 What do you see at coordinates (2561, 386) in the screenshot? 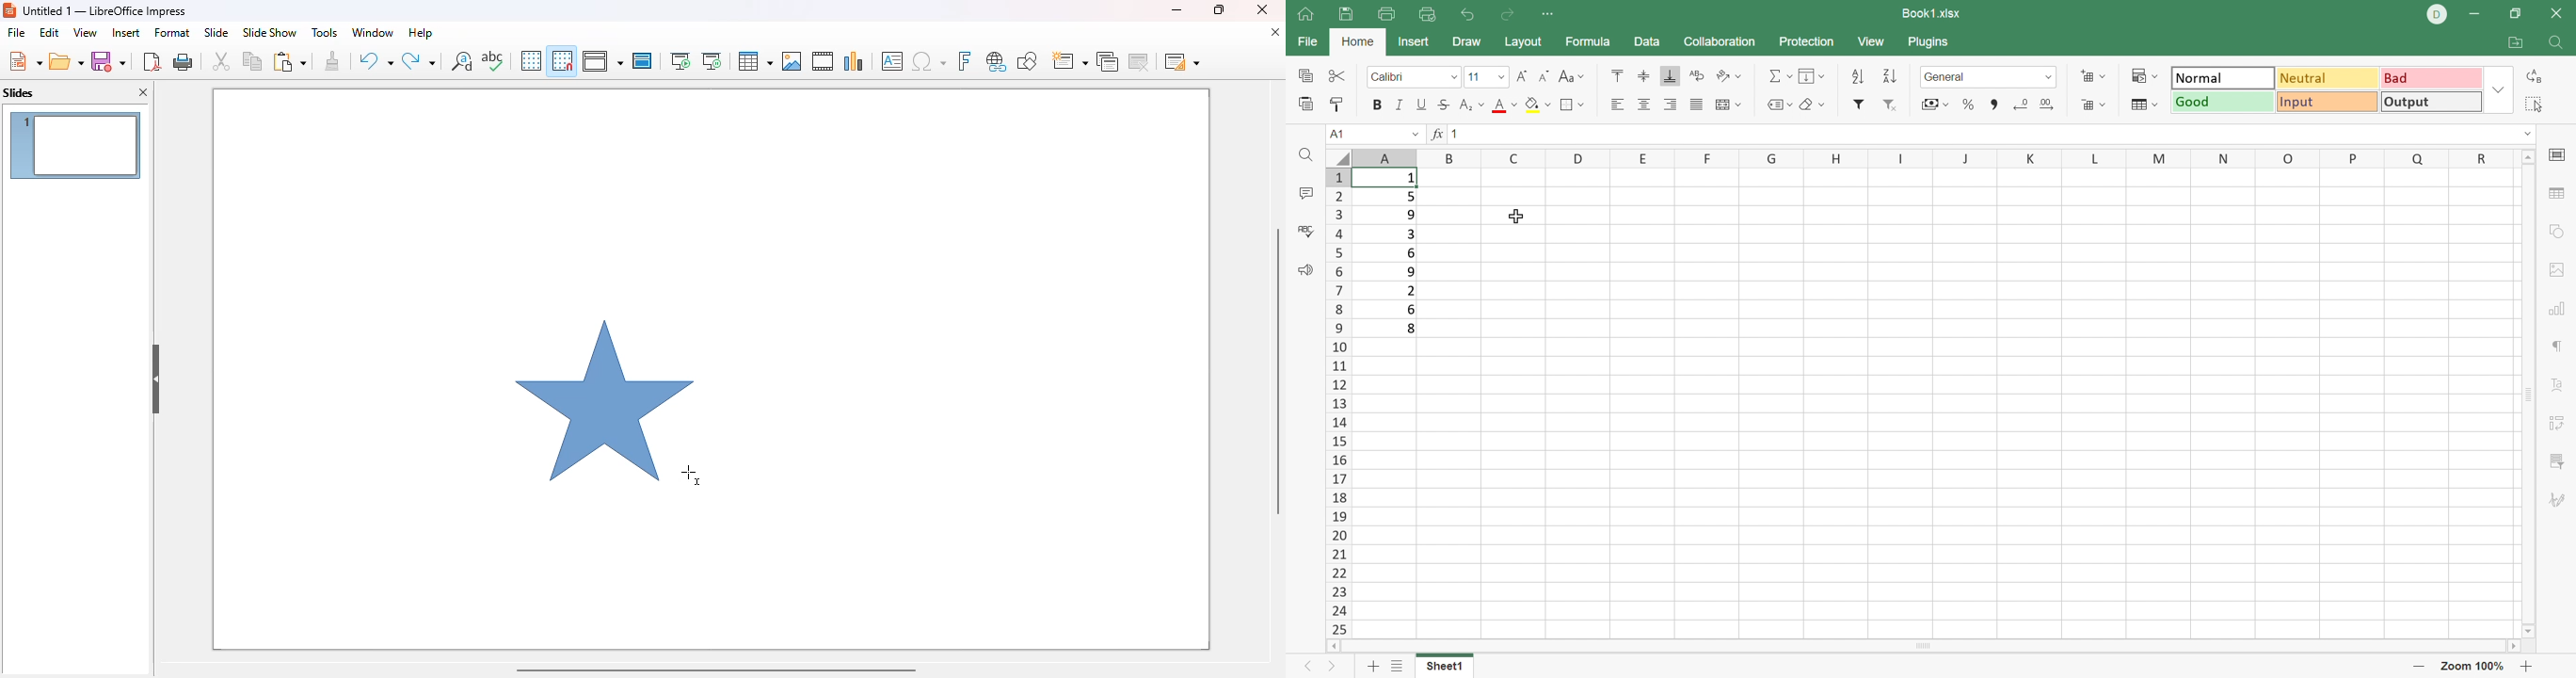
I see `Text art settings` at bounding box center [2561, 386].